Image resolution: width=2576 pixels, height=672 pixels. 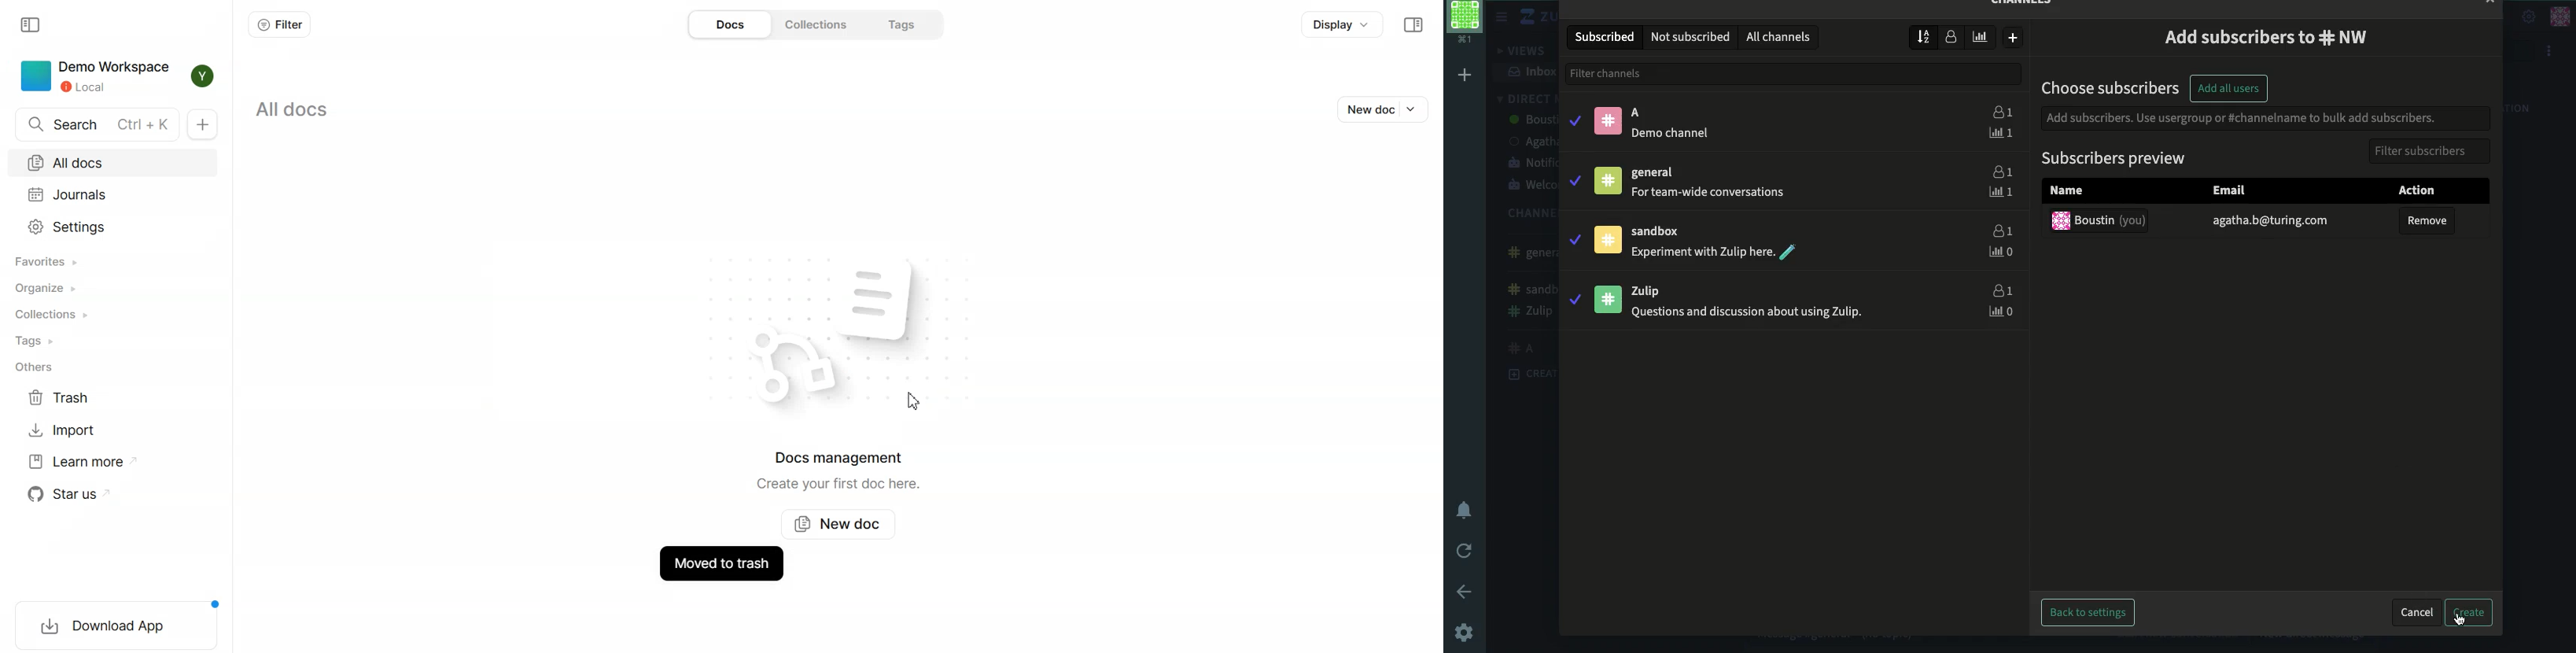 I want to click on Journals, so click(x=111, y=196).